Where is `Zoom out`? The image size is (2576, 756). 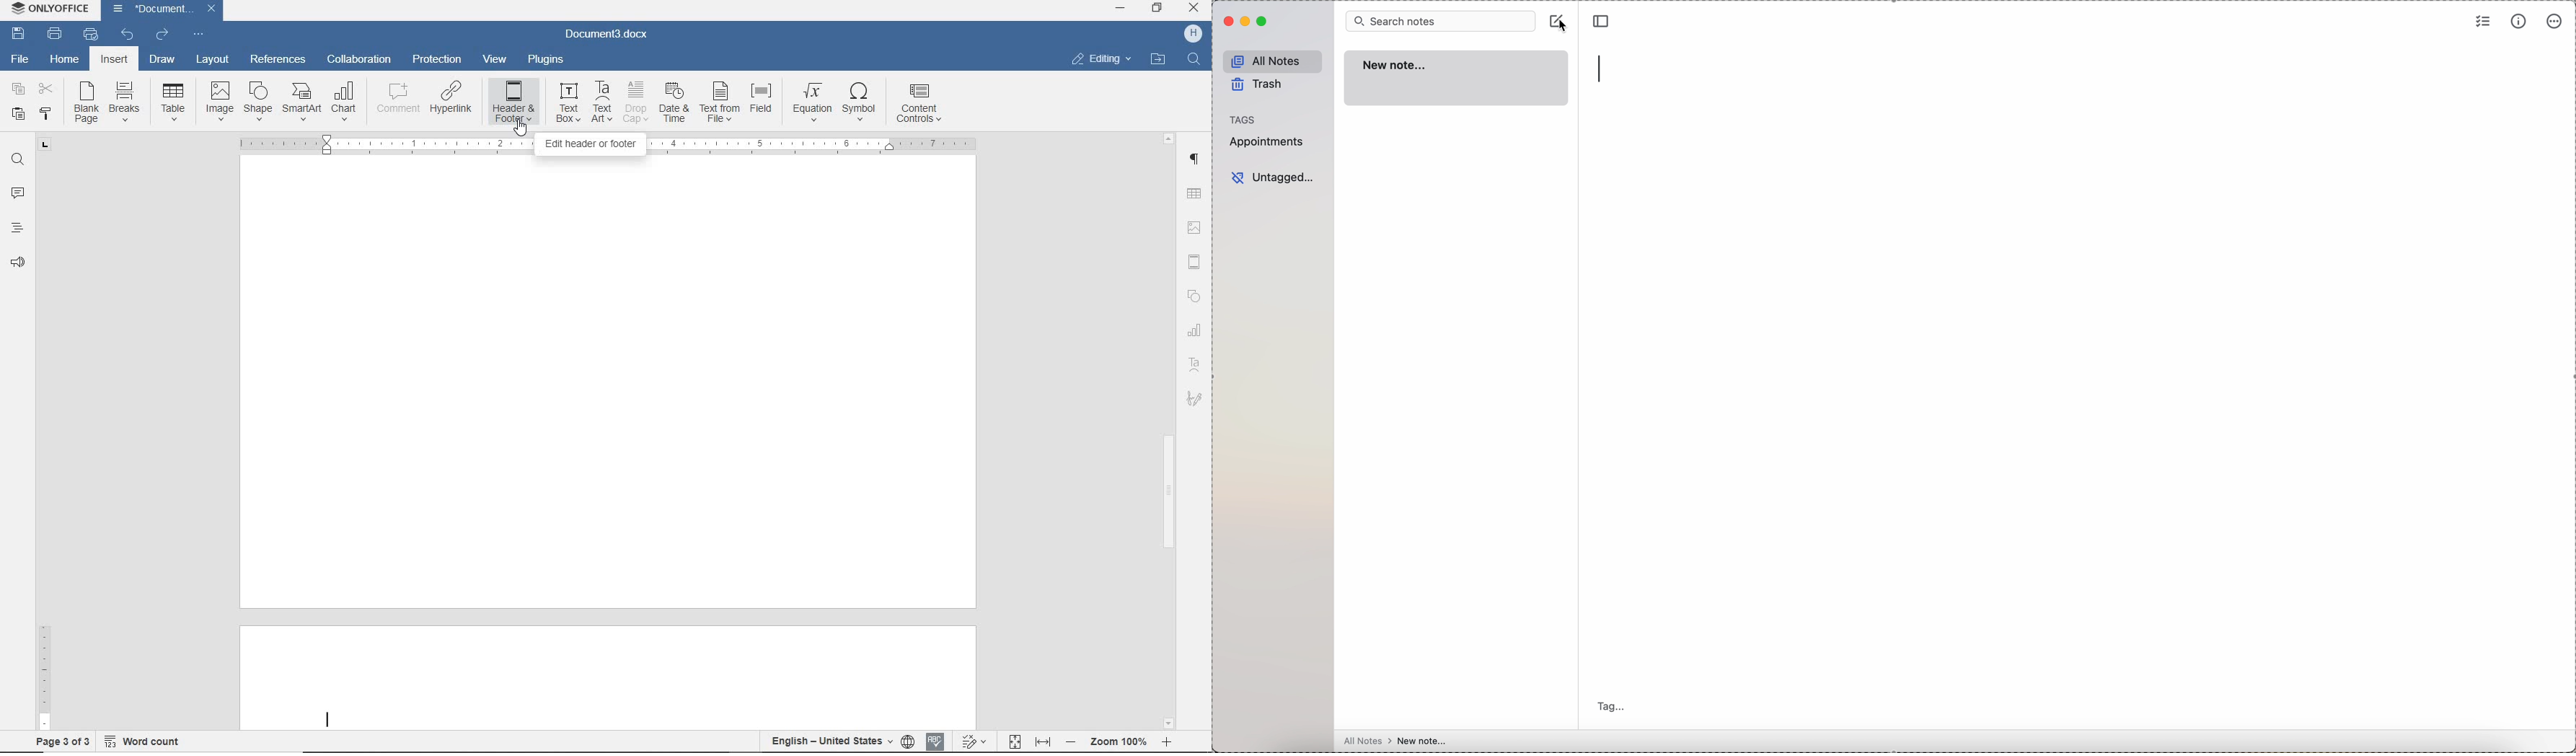
Zoom out is located at coordinates (1069, 741).